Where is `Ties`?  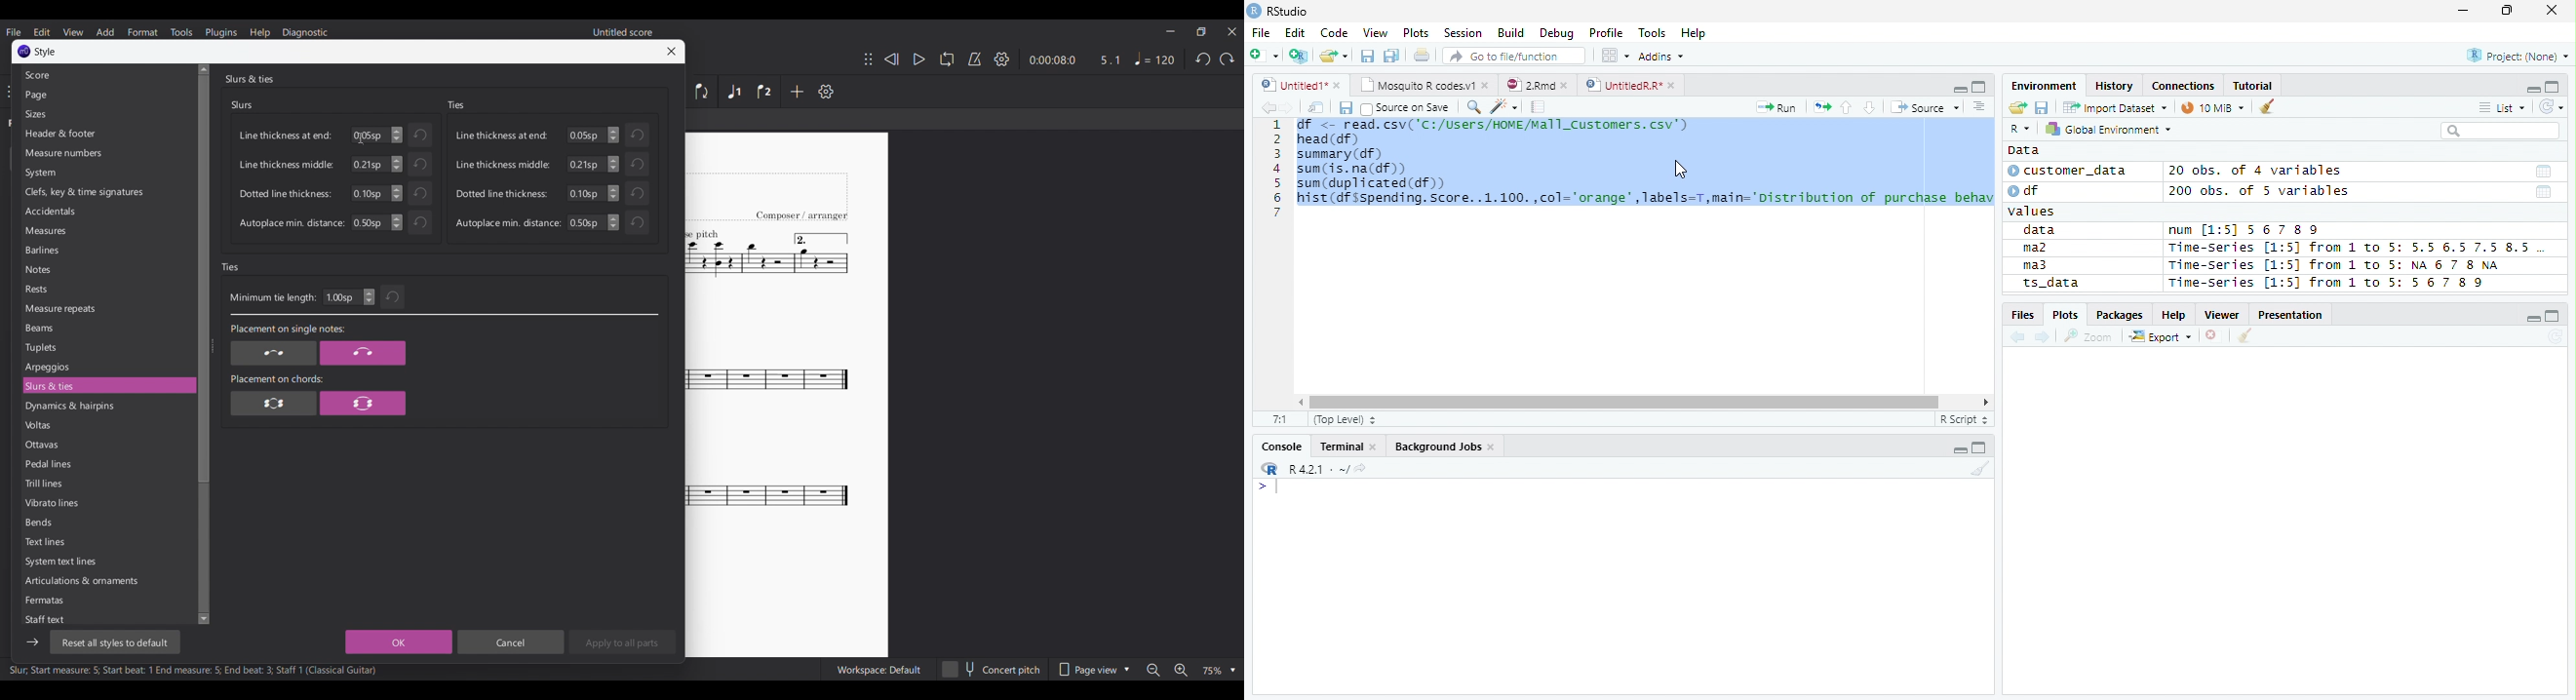 Ties is located at coordinates (456, 105).